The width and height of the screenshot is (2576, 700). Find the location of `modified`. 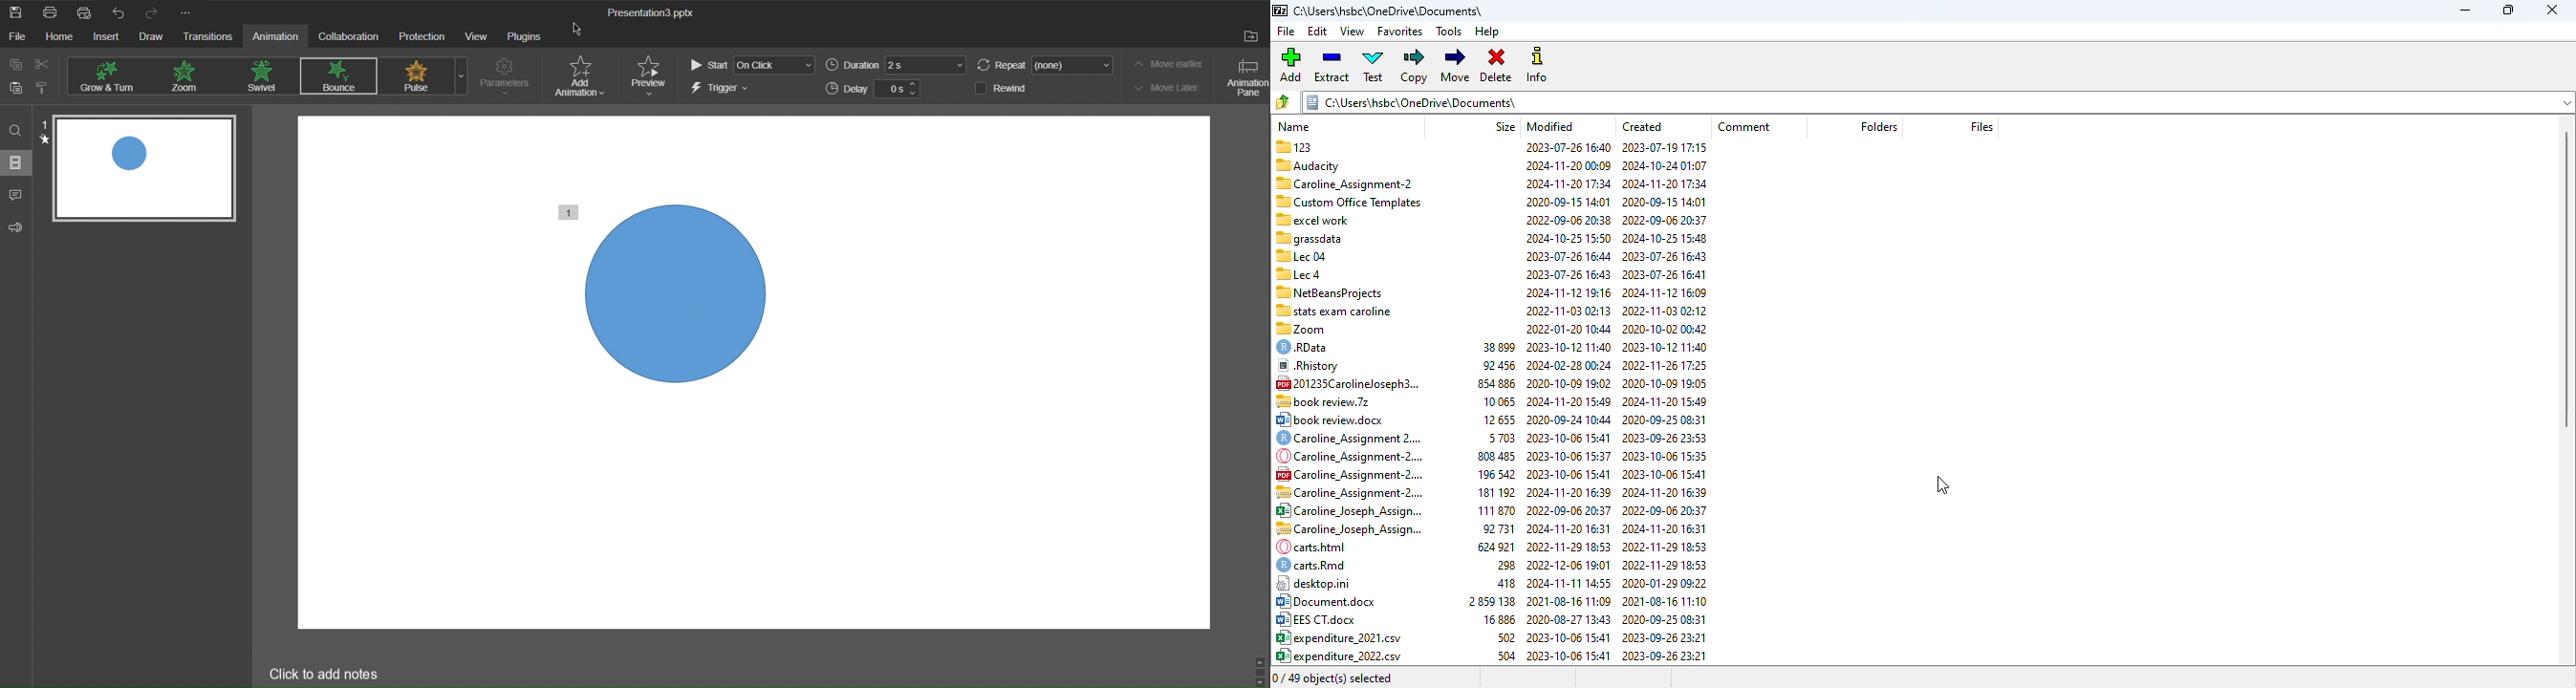

modified is located at coordinates (1550, 126).